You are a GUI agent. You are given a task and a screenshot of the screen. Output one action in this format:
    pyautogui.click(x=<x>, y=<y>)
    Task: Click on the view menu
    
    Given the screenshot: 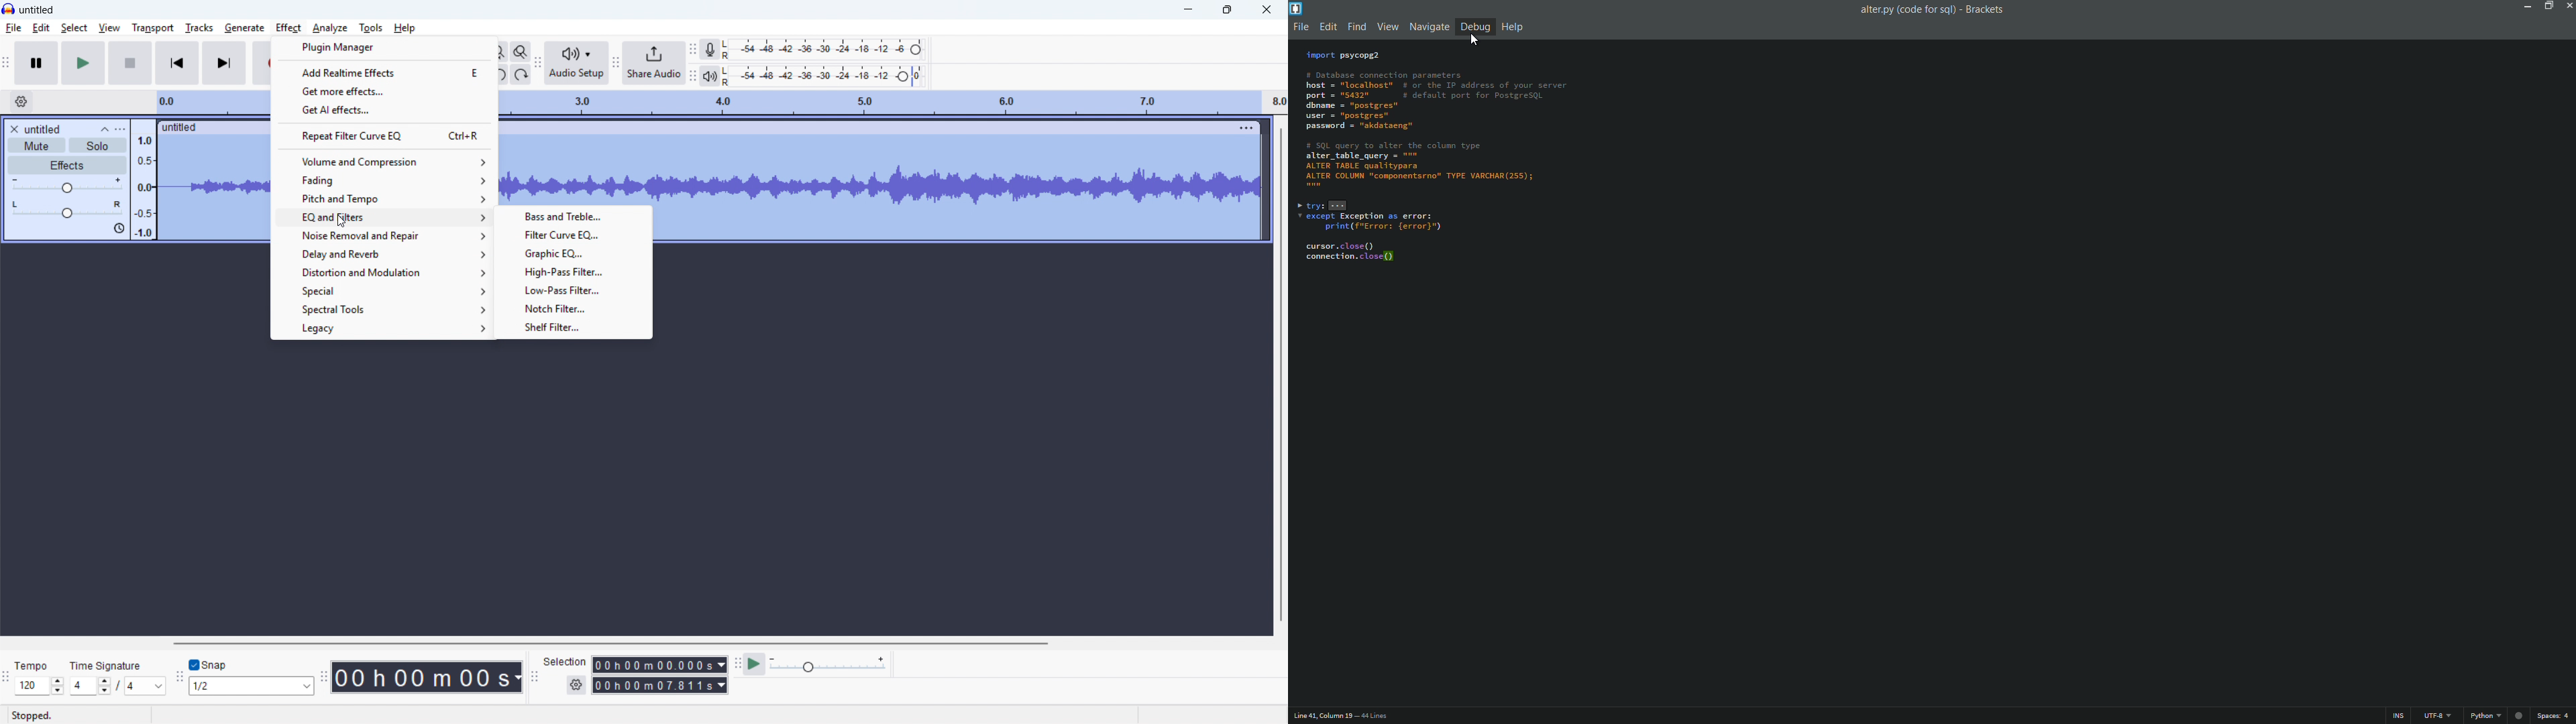 What is the action you would take?
    pyautogui.click(x=1387, y=26)
    